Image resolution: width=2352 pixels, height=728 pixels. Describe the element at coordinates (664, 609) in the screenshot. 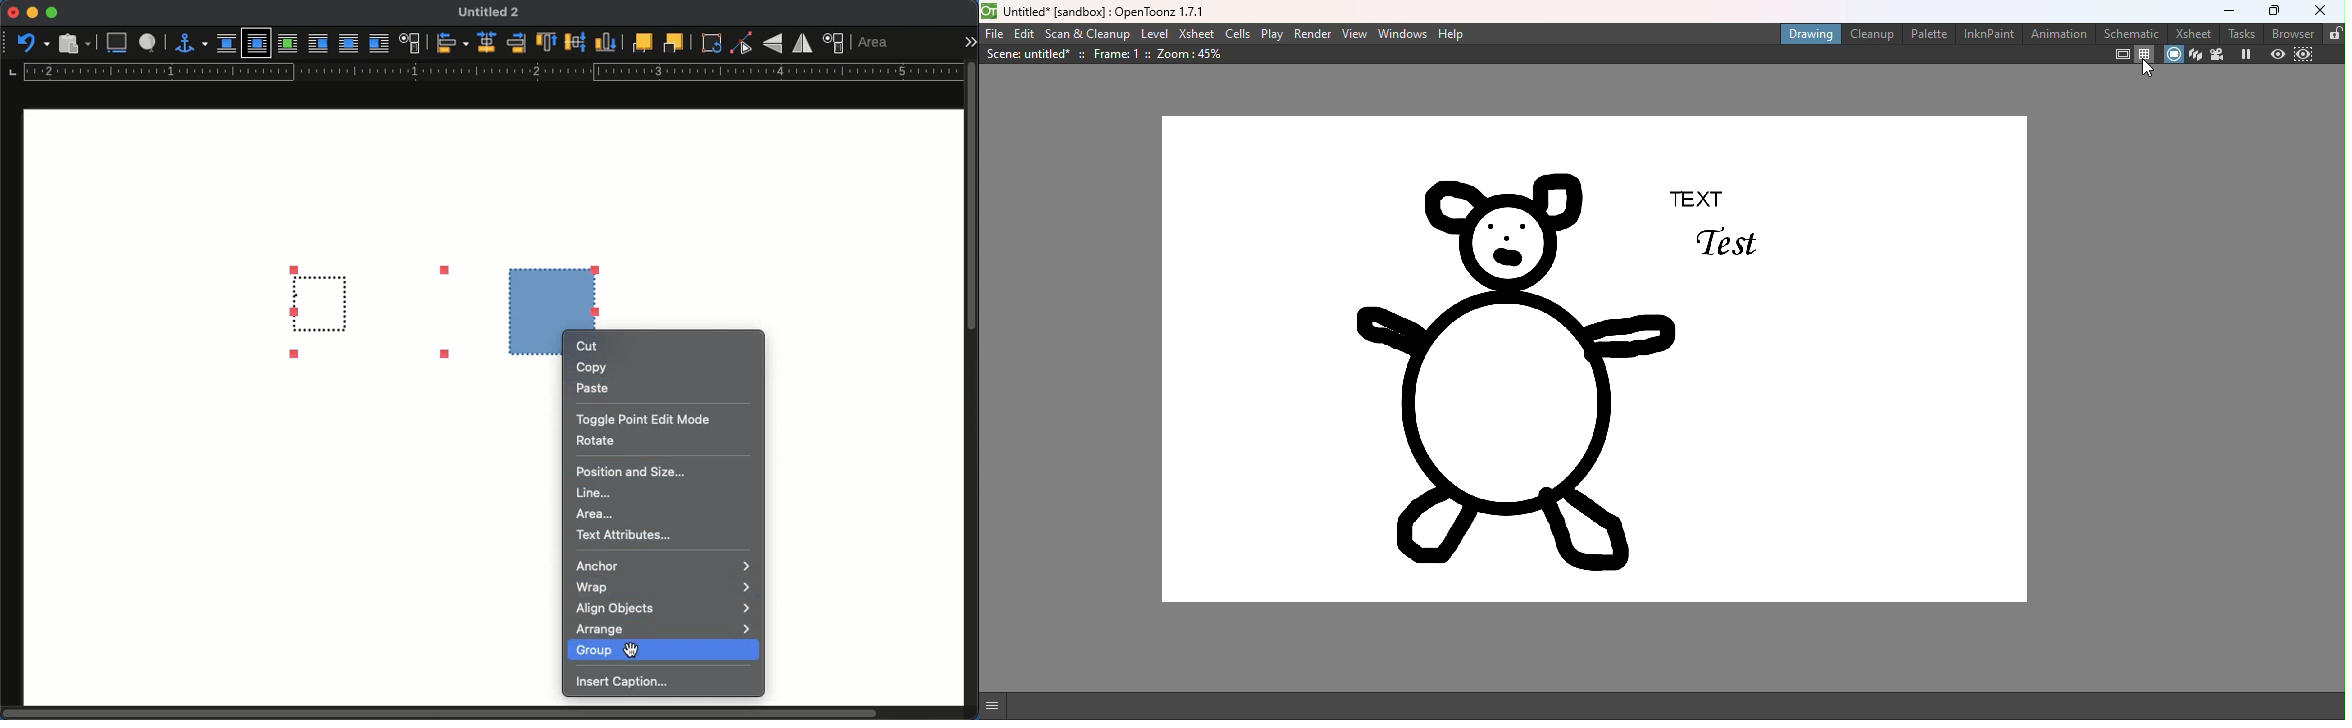

I see `align objects` at that location.